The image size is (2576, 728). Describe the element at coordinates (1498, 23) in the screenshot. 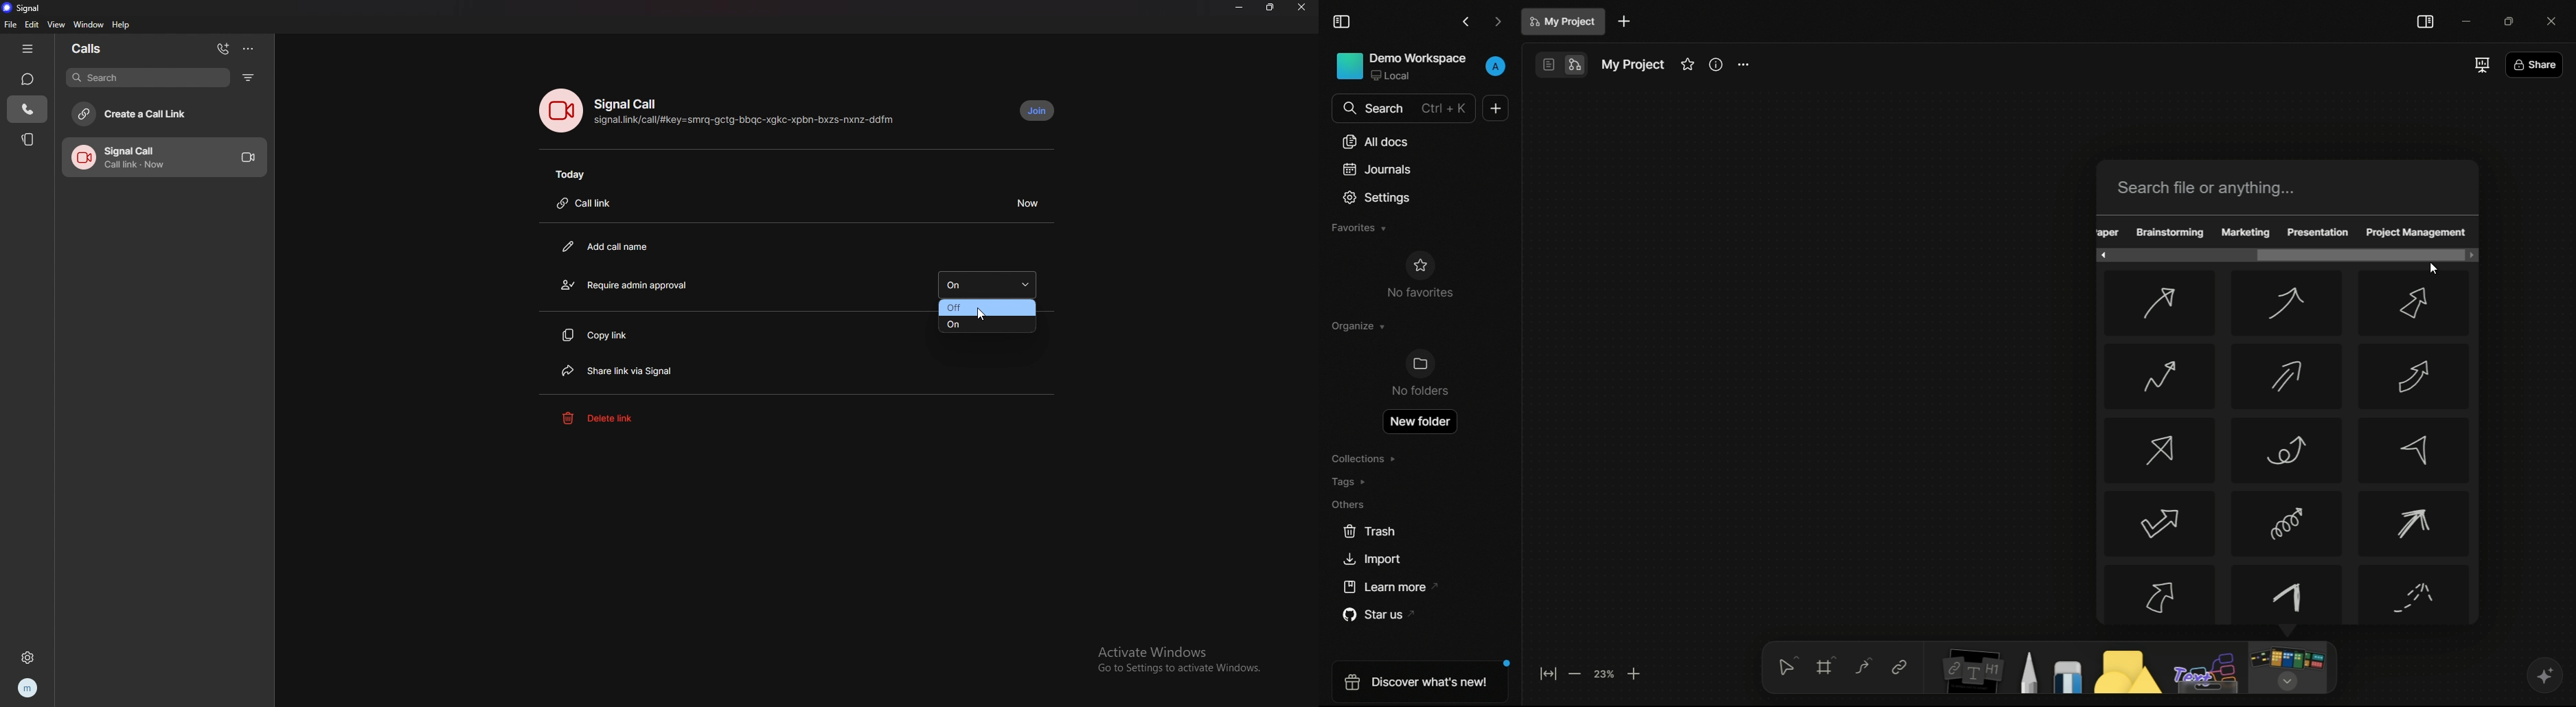

I see `forward` at that location.